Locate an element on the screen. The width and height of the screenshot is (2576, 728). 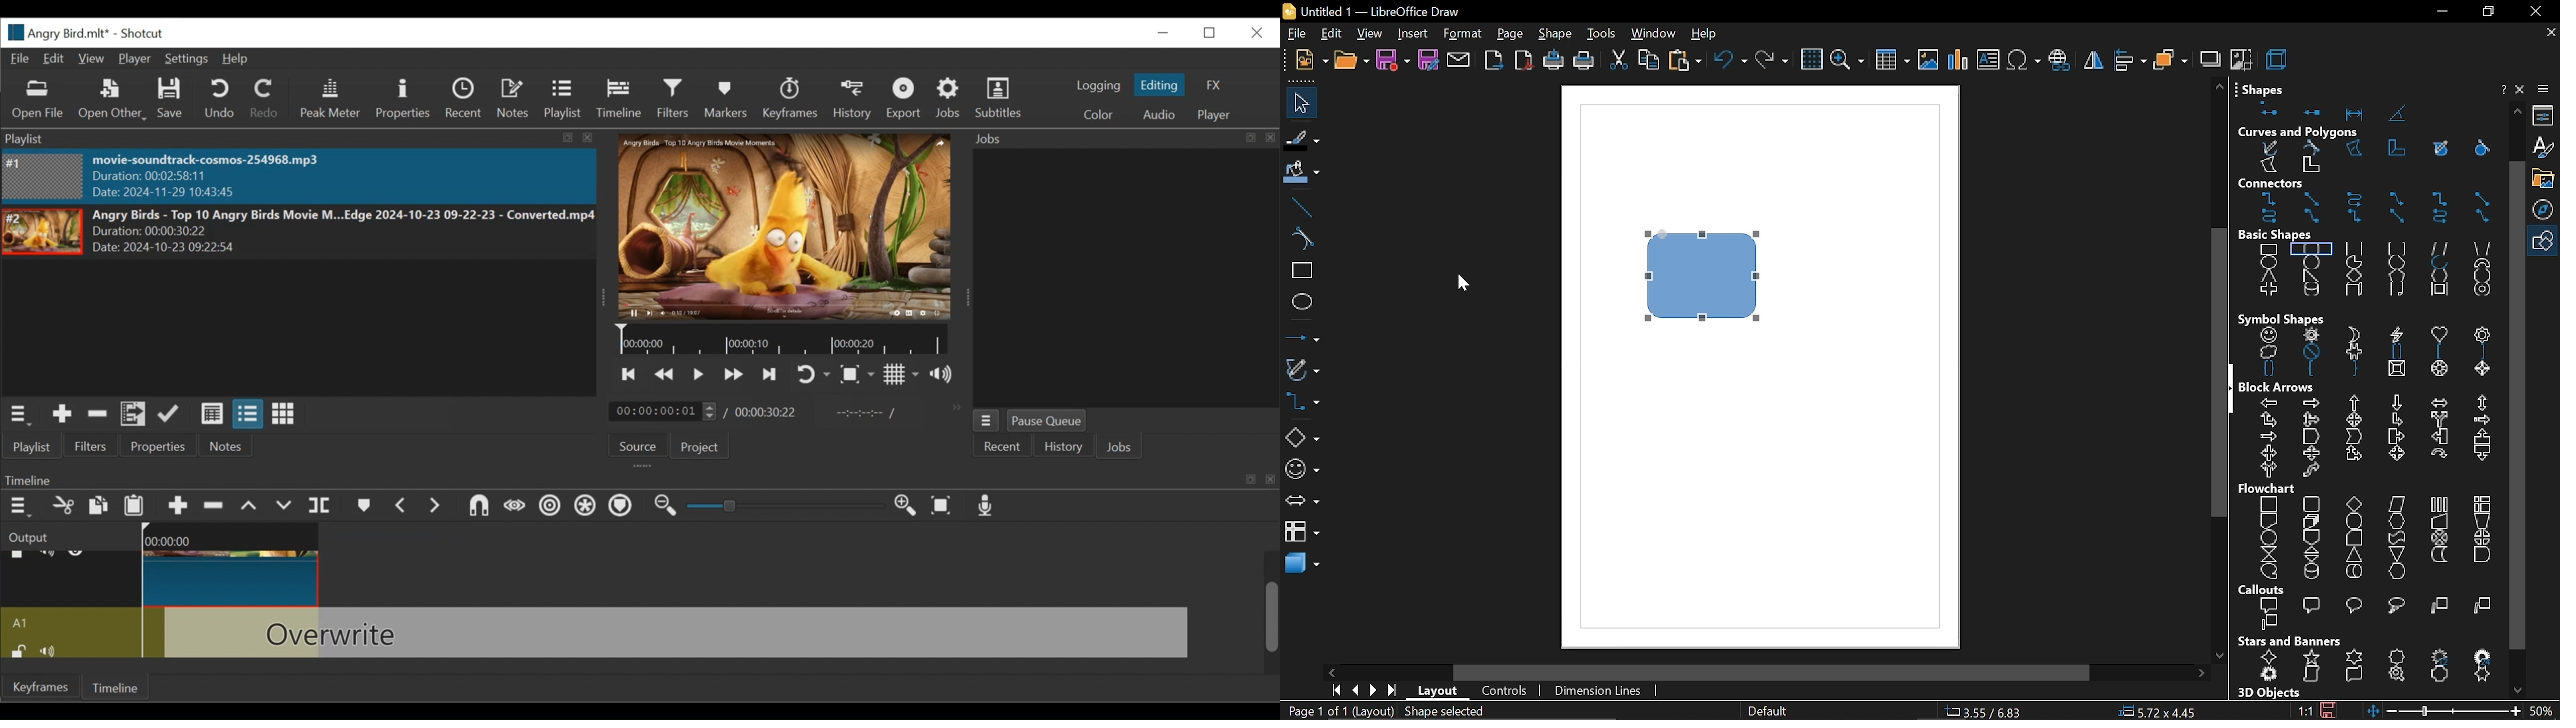
Previous marker is located at coordinates (401, 505).